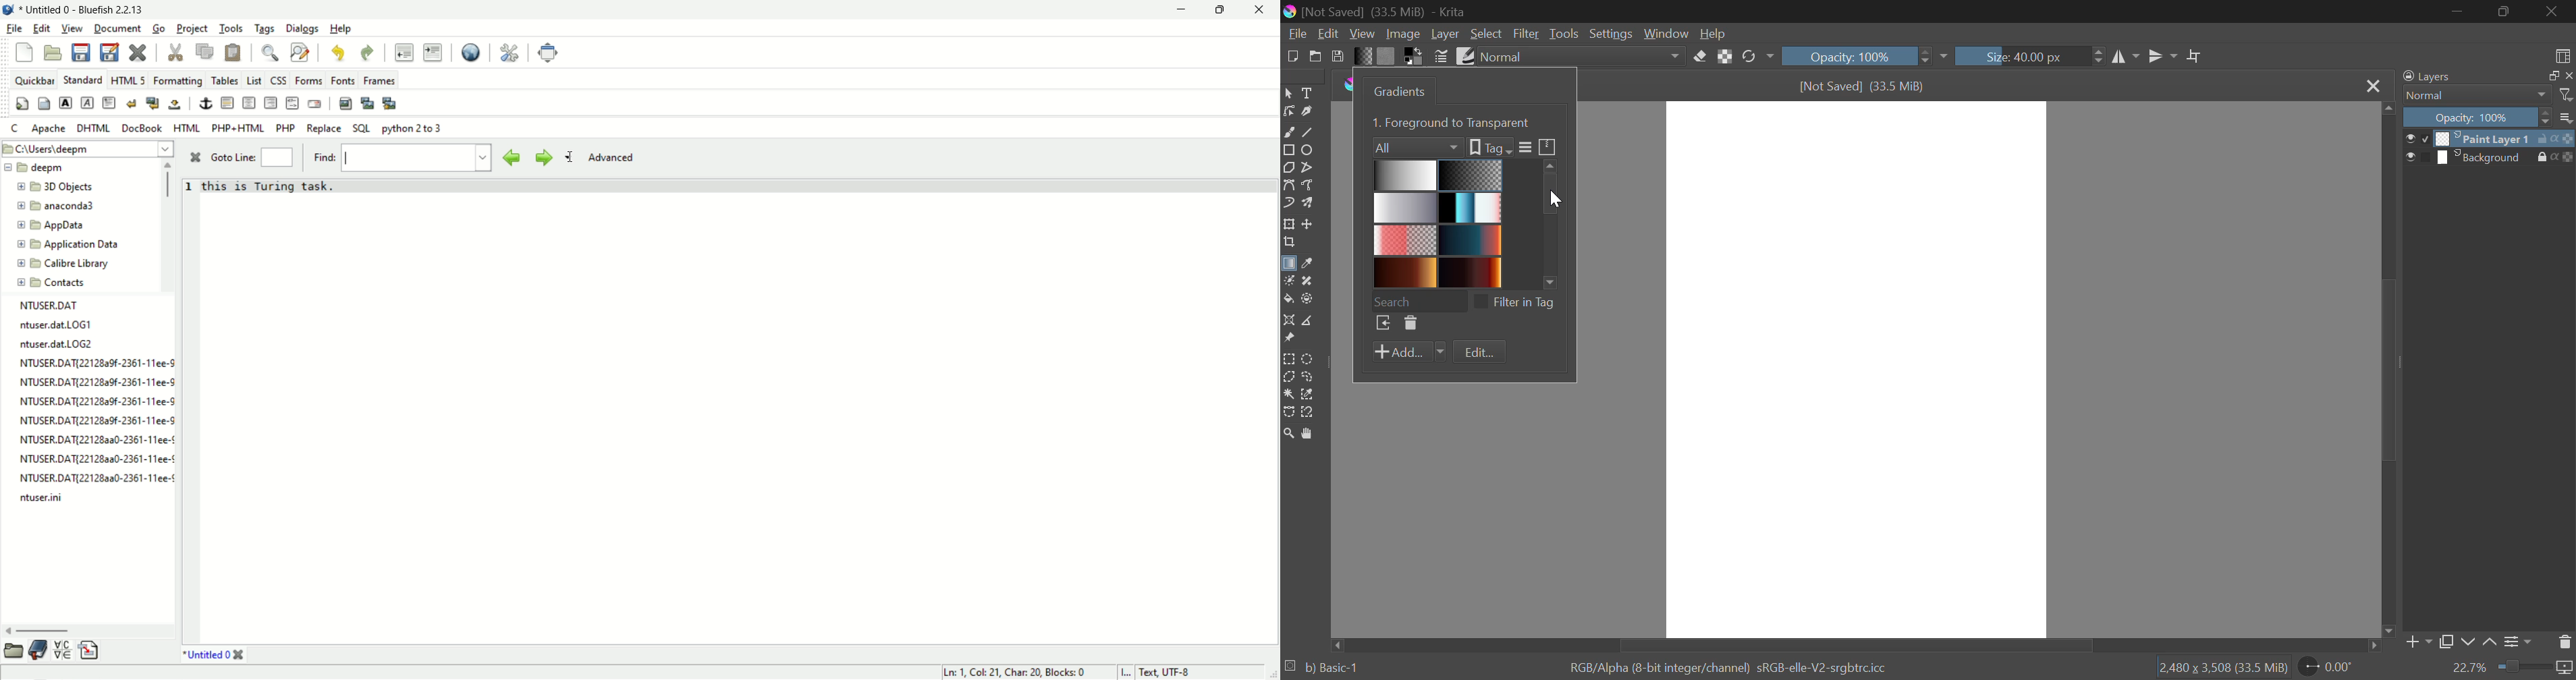 This screenshot has height=700, width=2576. What do you see at coordinates (93, 128) in the screenshot?
I see `DHTML` at bounding box center [93, 128].